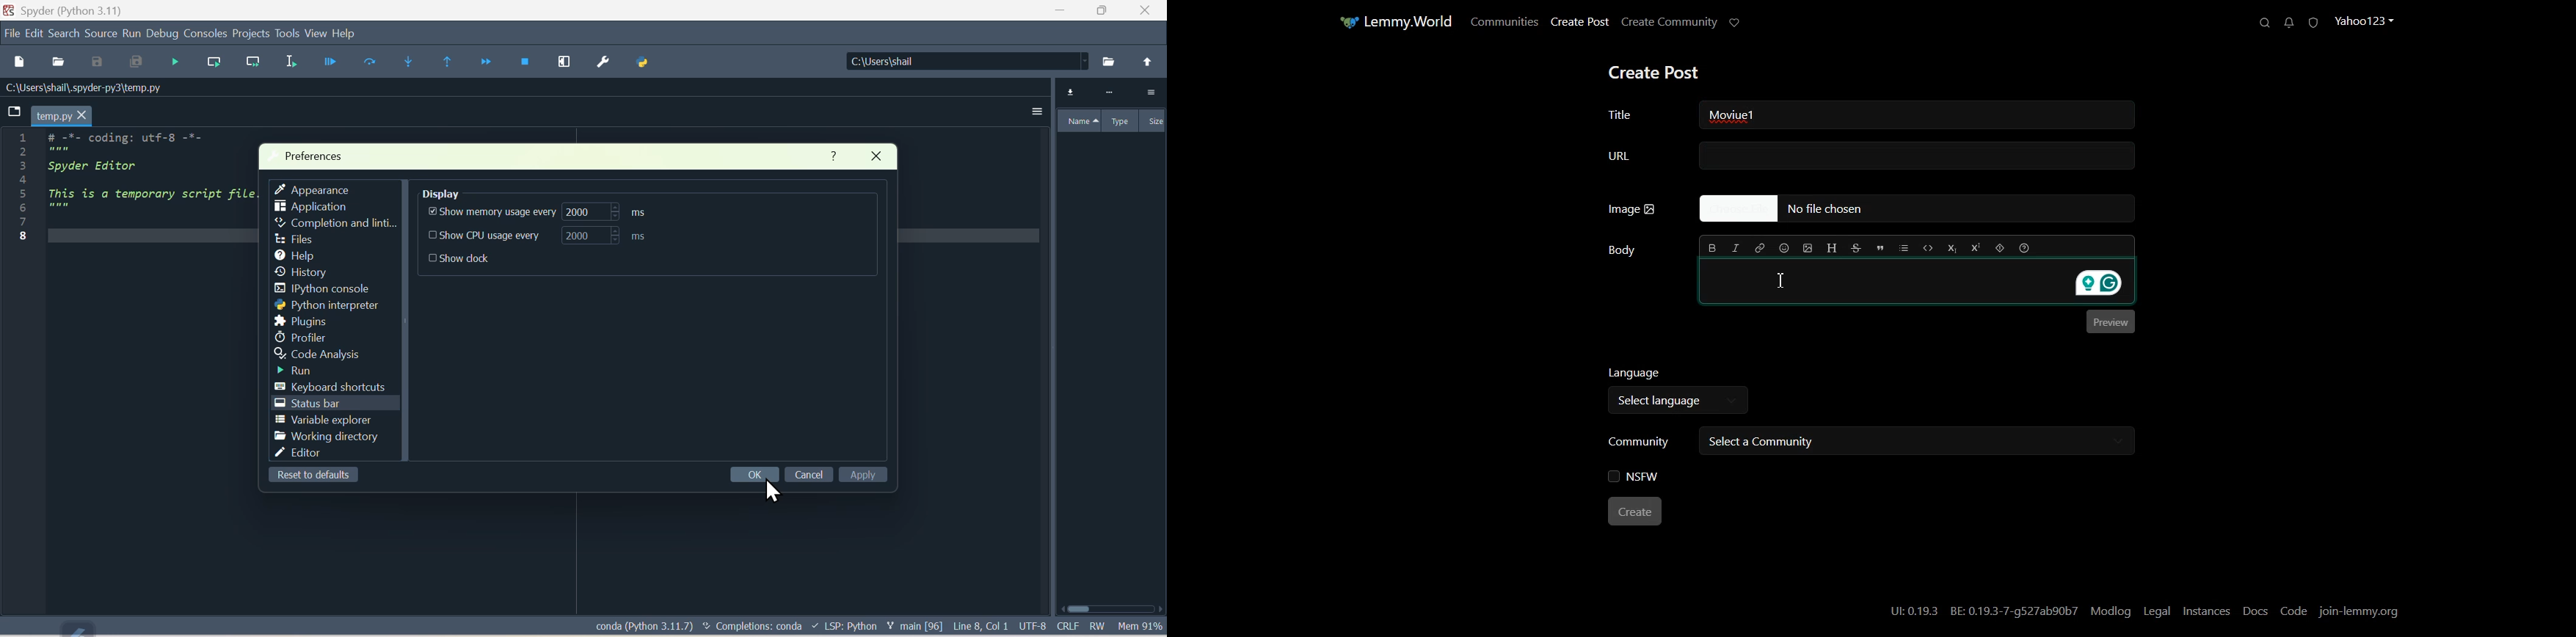 Image resolution: width=2576 pixels, height=644 pixels. What do you see at coordinates (35, 32) in the screenshot?
I see `` at bounding box center [35, 32].